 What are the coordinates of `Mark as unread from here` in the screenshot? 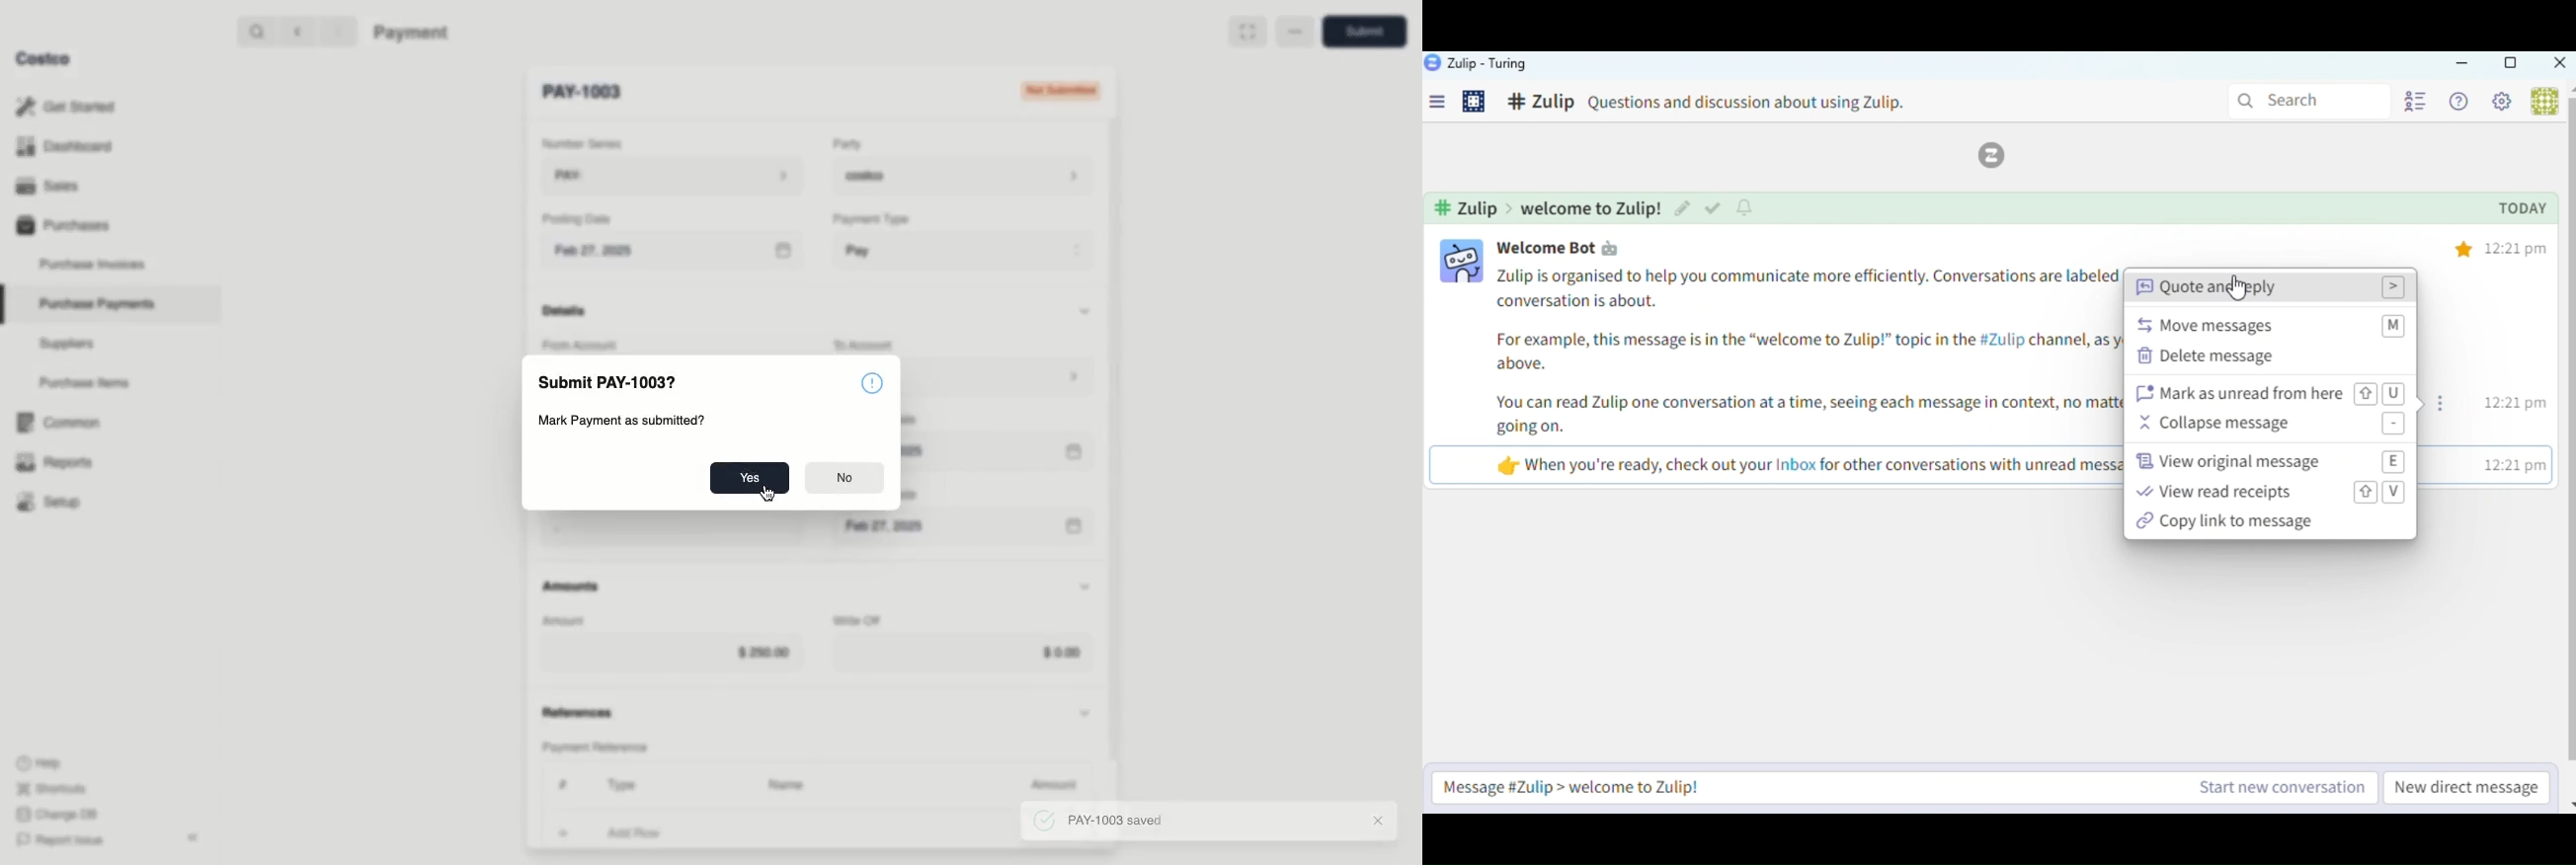 It's located at (2268, 393).